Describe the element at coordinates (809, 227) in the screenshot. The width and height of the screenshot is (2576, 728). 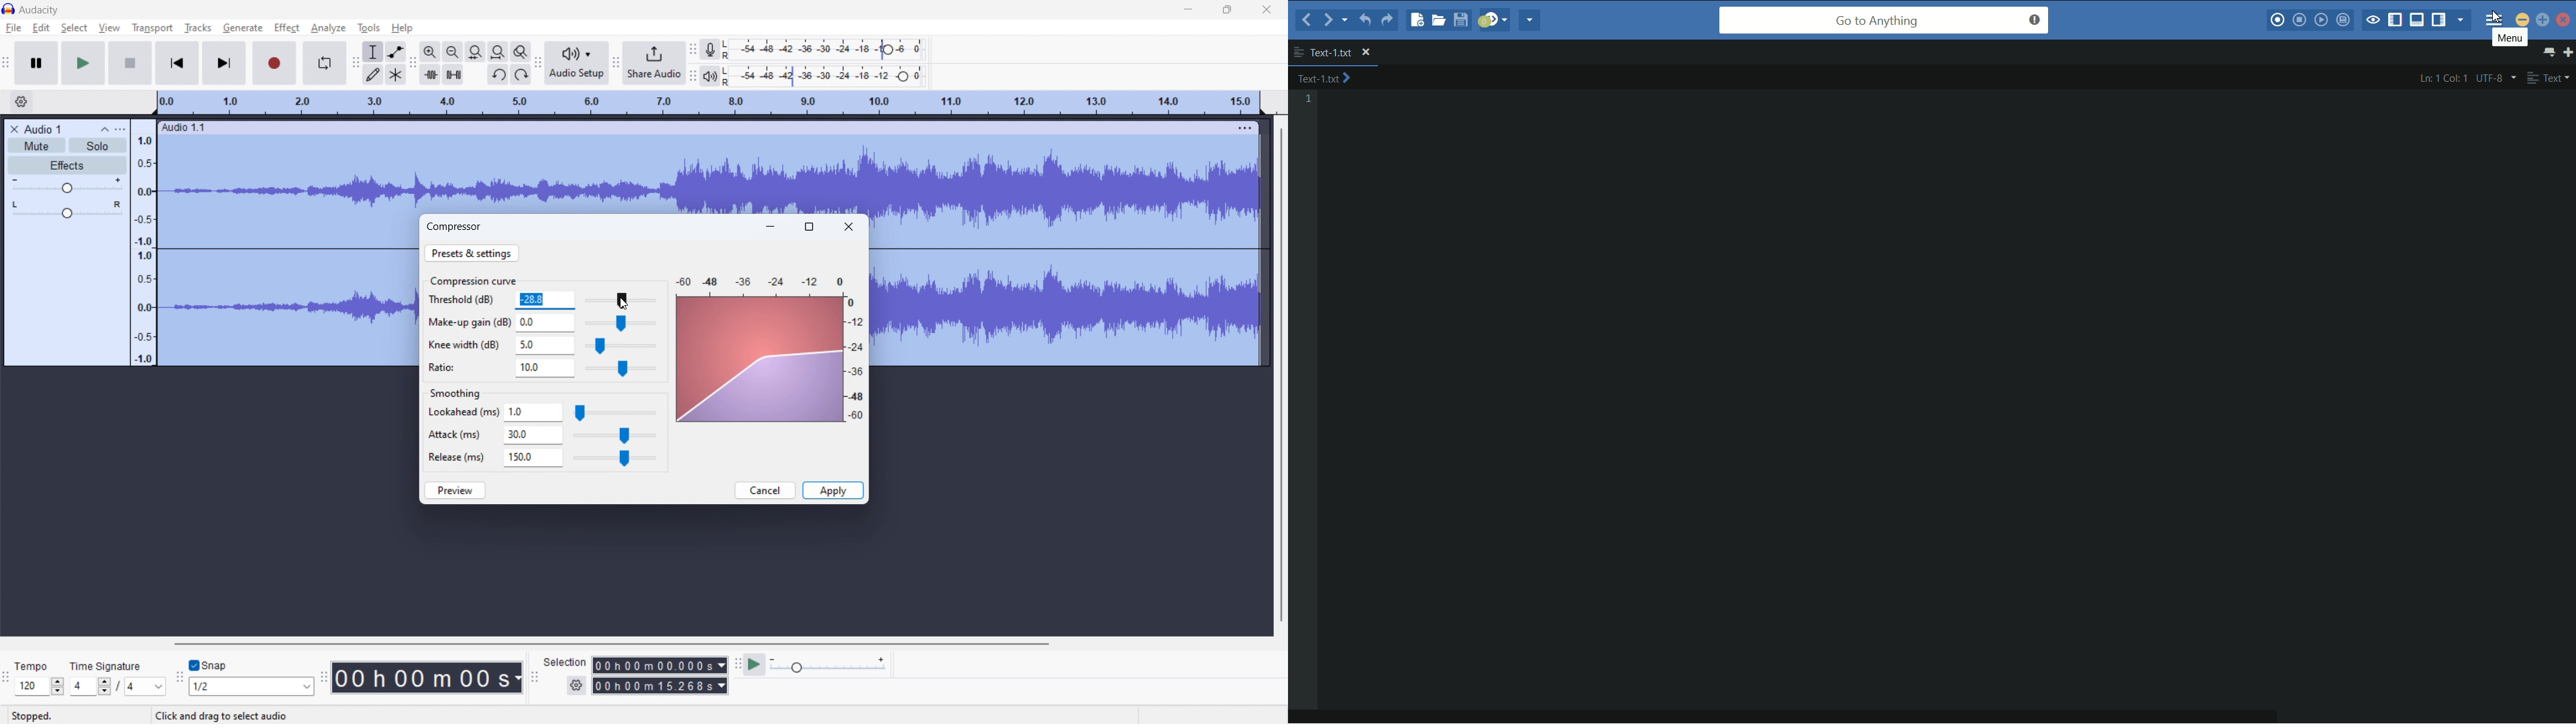
I see `maximize` at that location.